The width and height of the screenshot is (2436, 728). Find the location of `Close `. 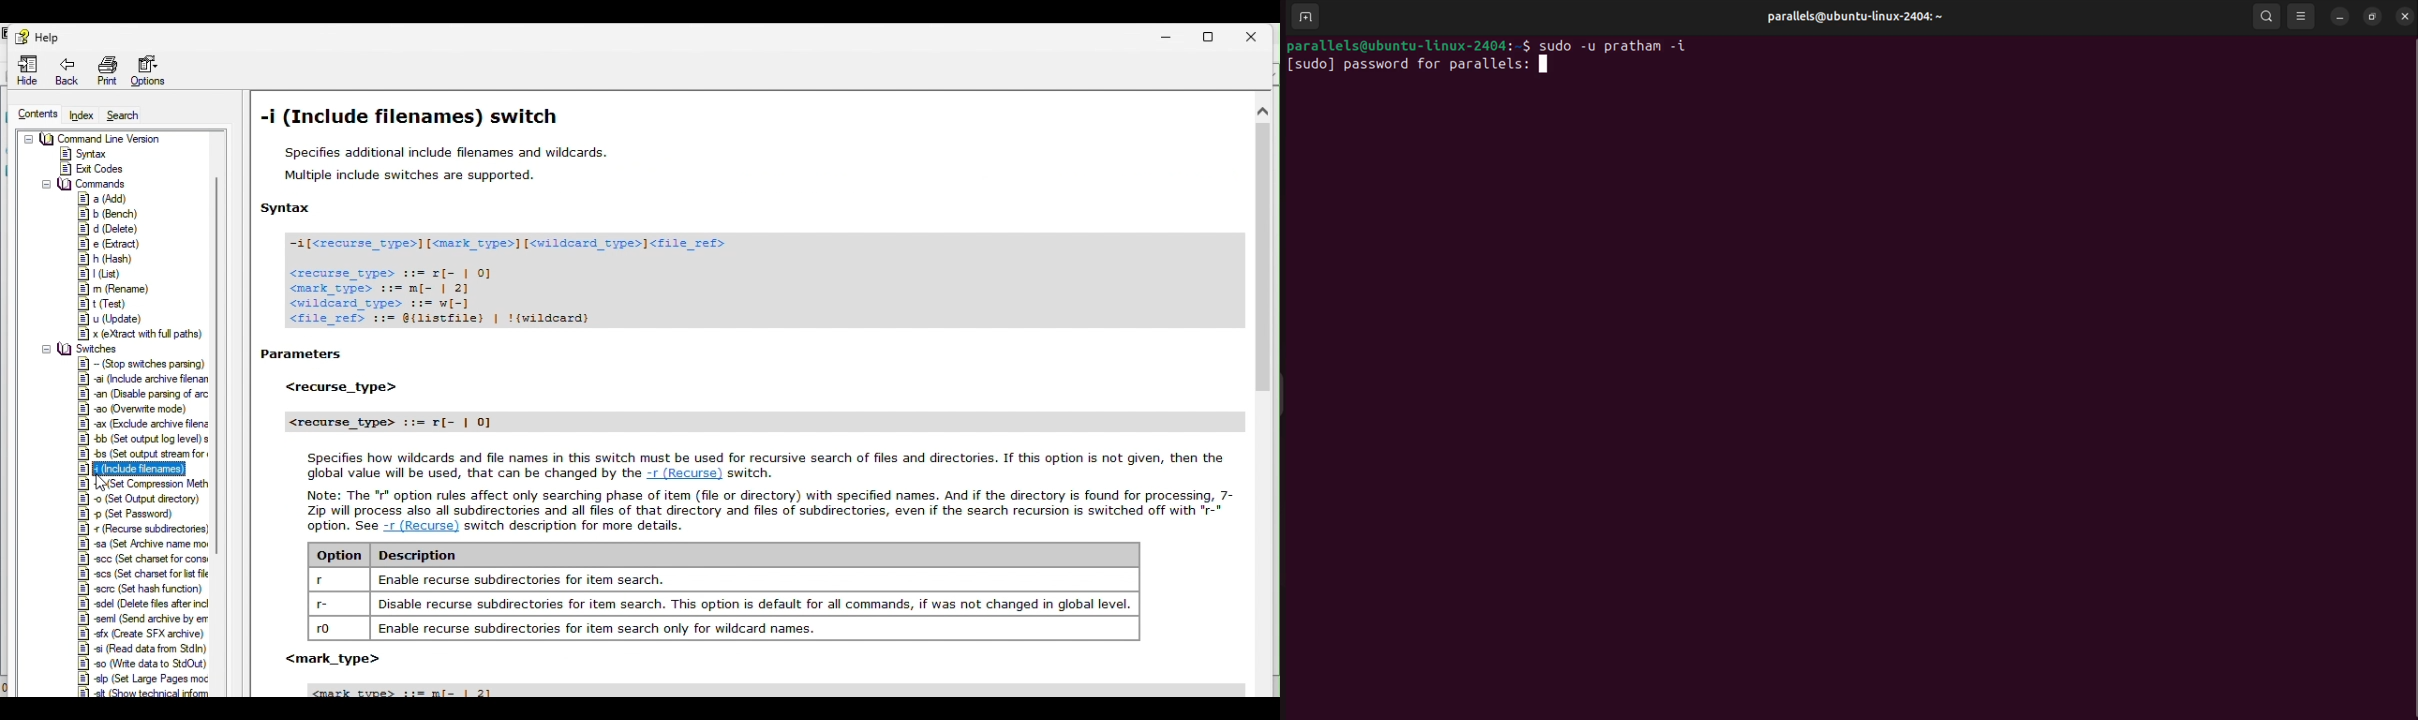

Close  is located at coordinates (1255, 36).